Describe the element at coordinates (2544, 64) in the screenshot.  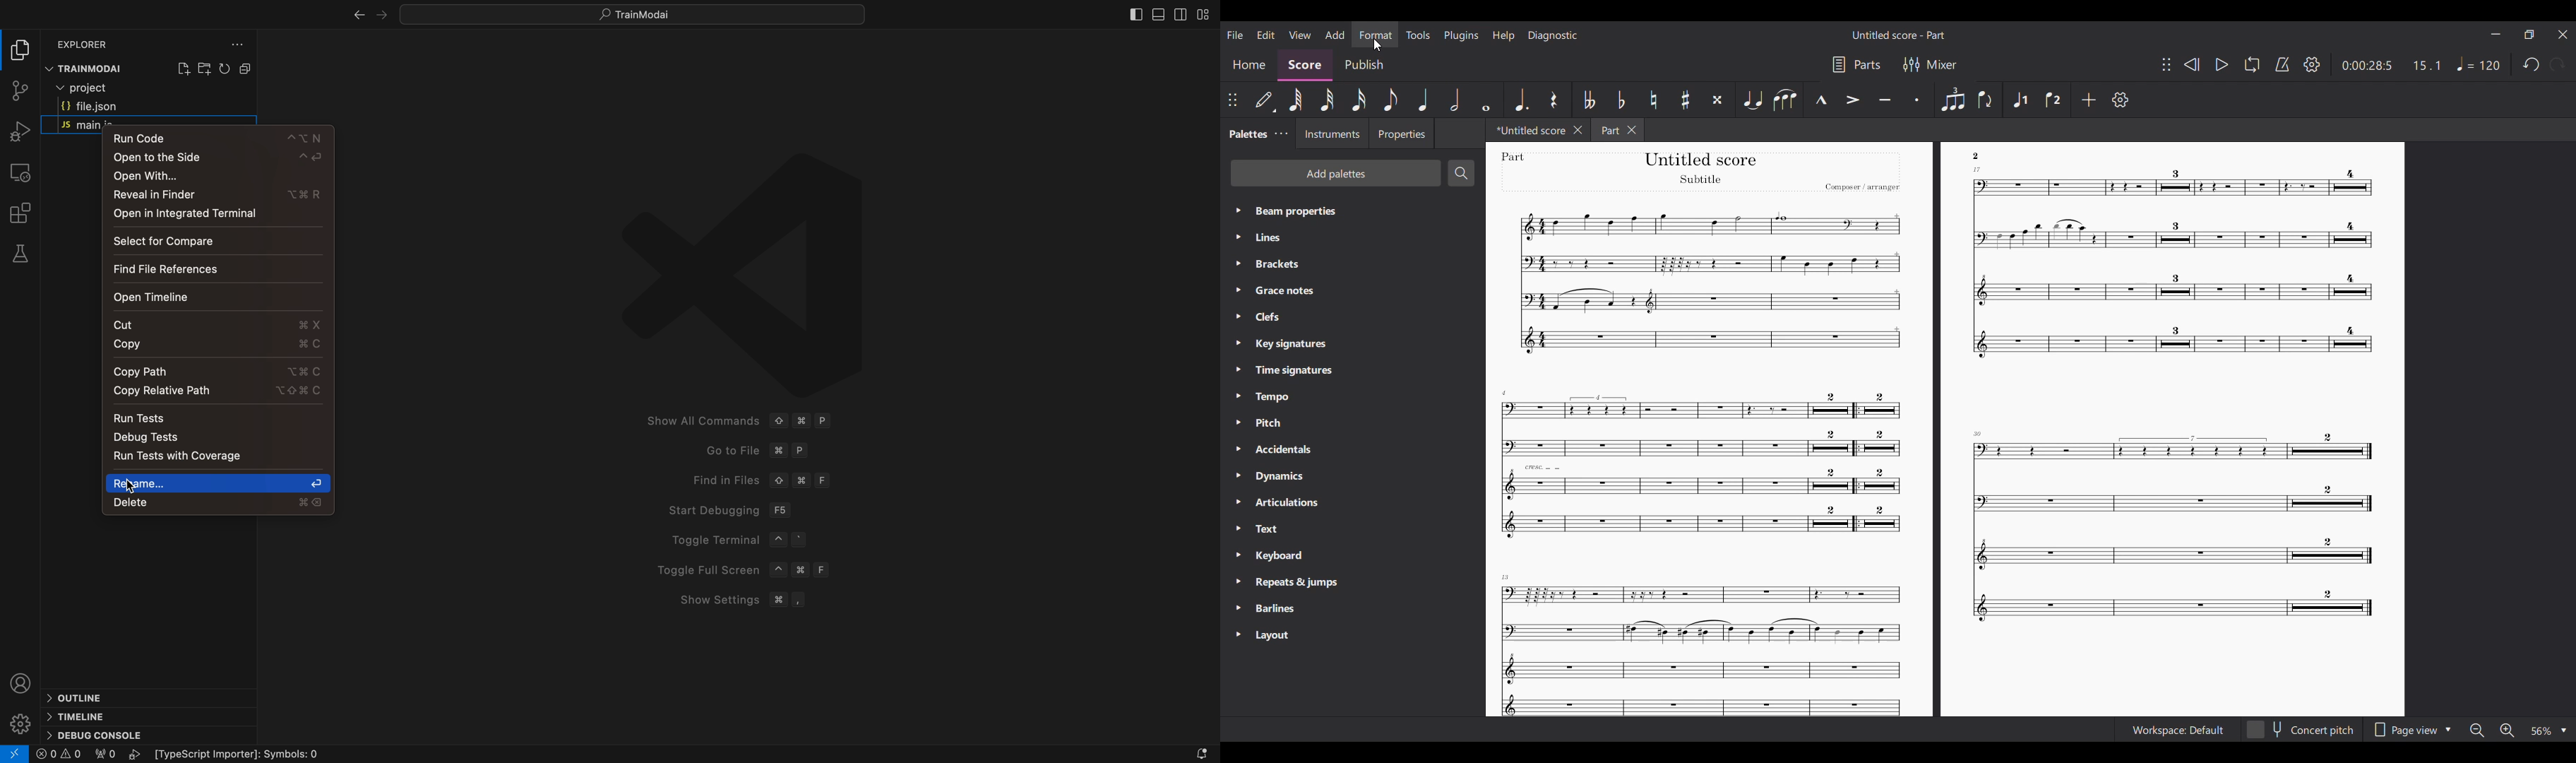
I see `Redo and undo` at that location.